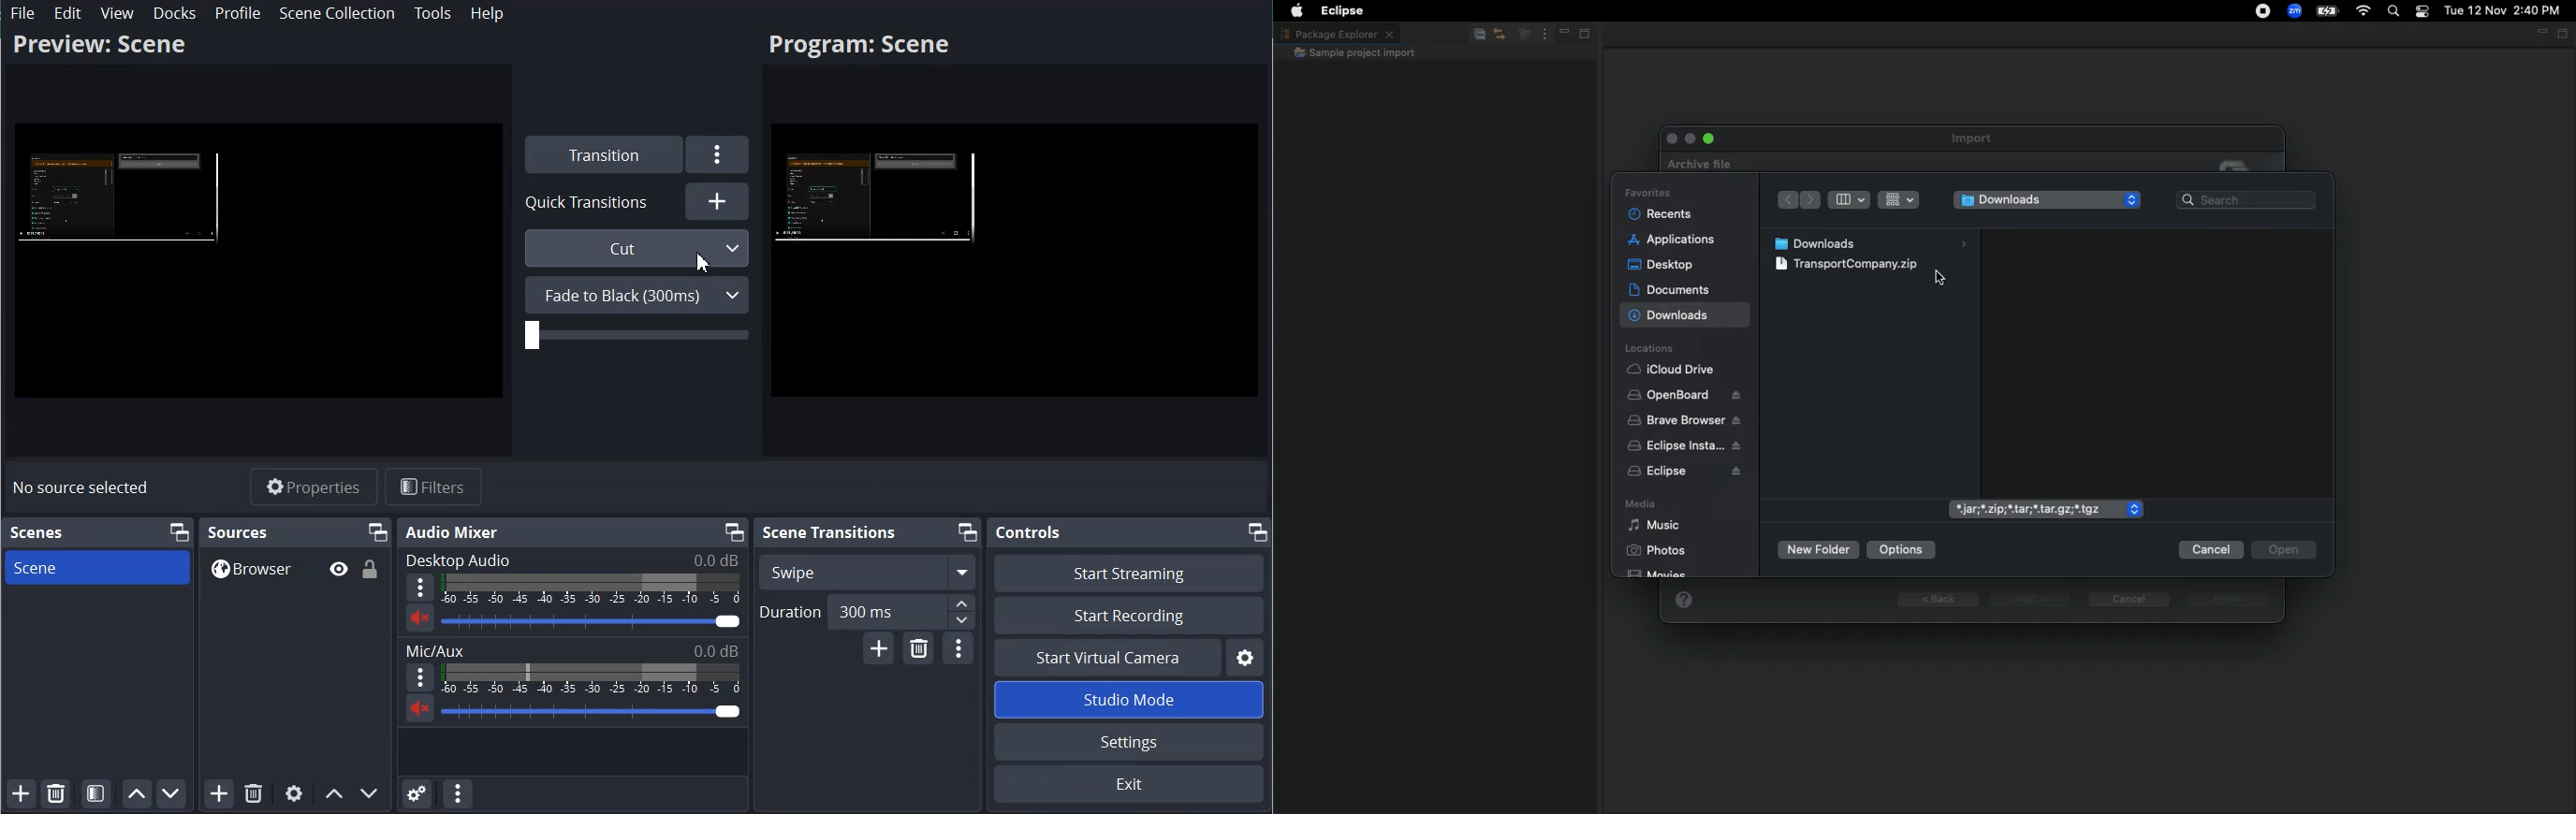  I want to click on Transition, so click(601, 154).